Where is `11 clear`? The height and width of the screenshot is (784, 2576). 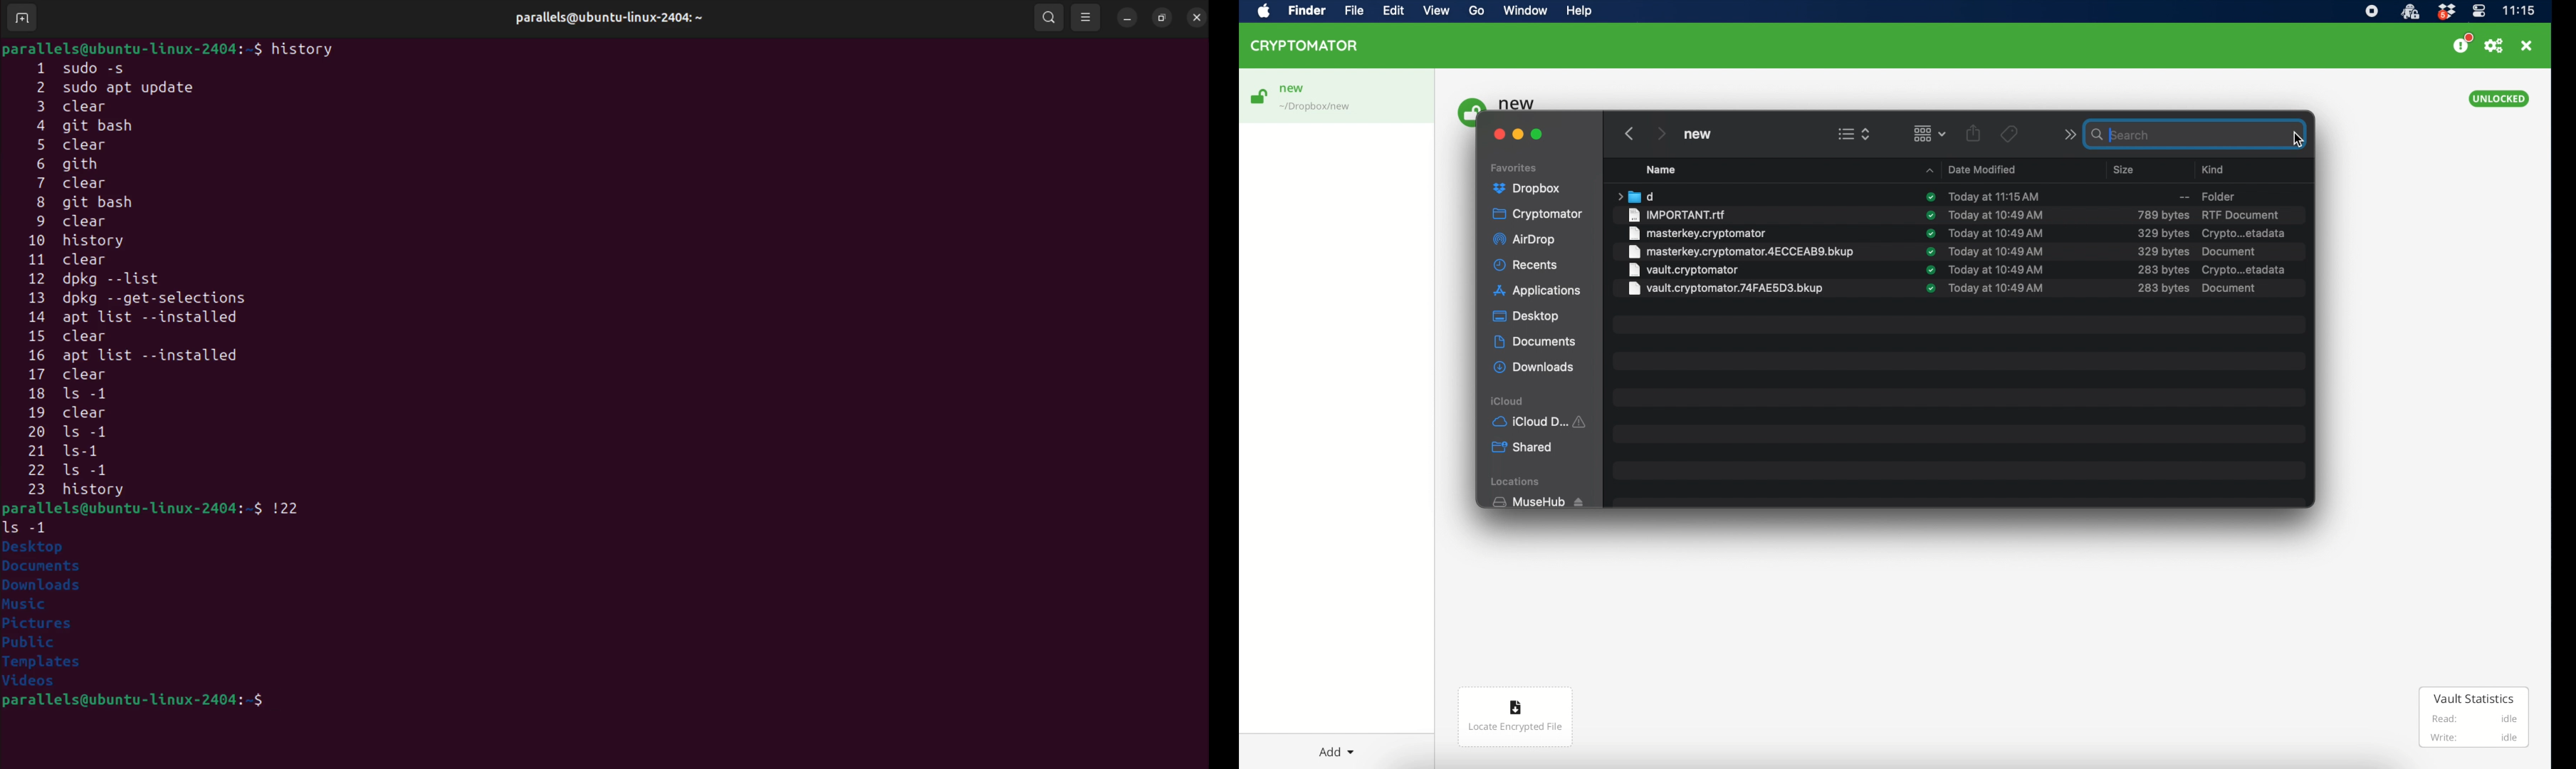
11 clear is located at coordinates (85, 259).